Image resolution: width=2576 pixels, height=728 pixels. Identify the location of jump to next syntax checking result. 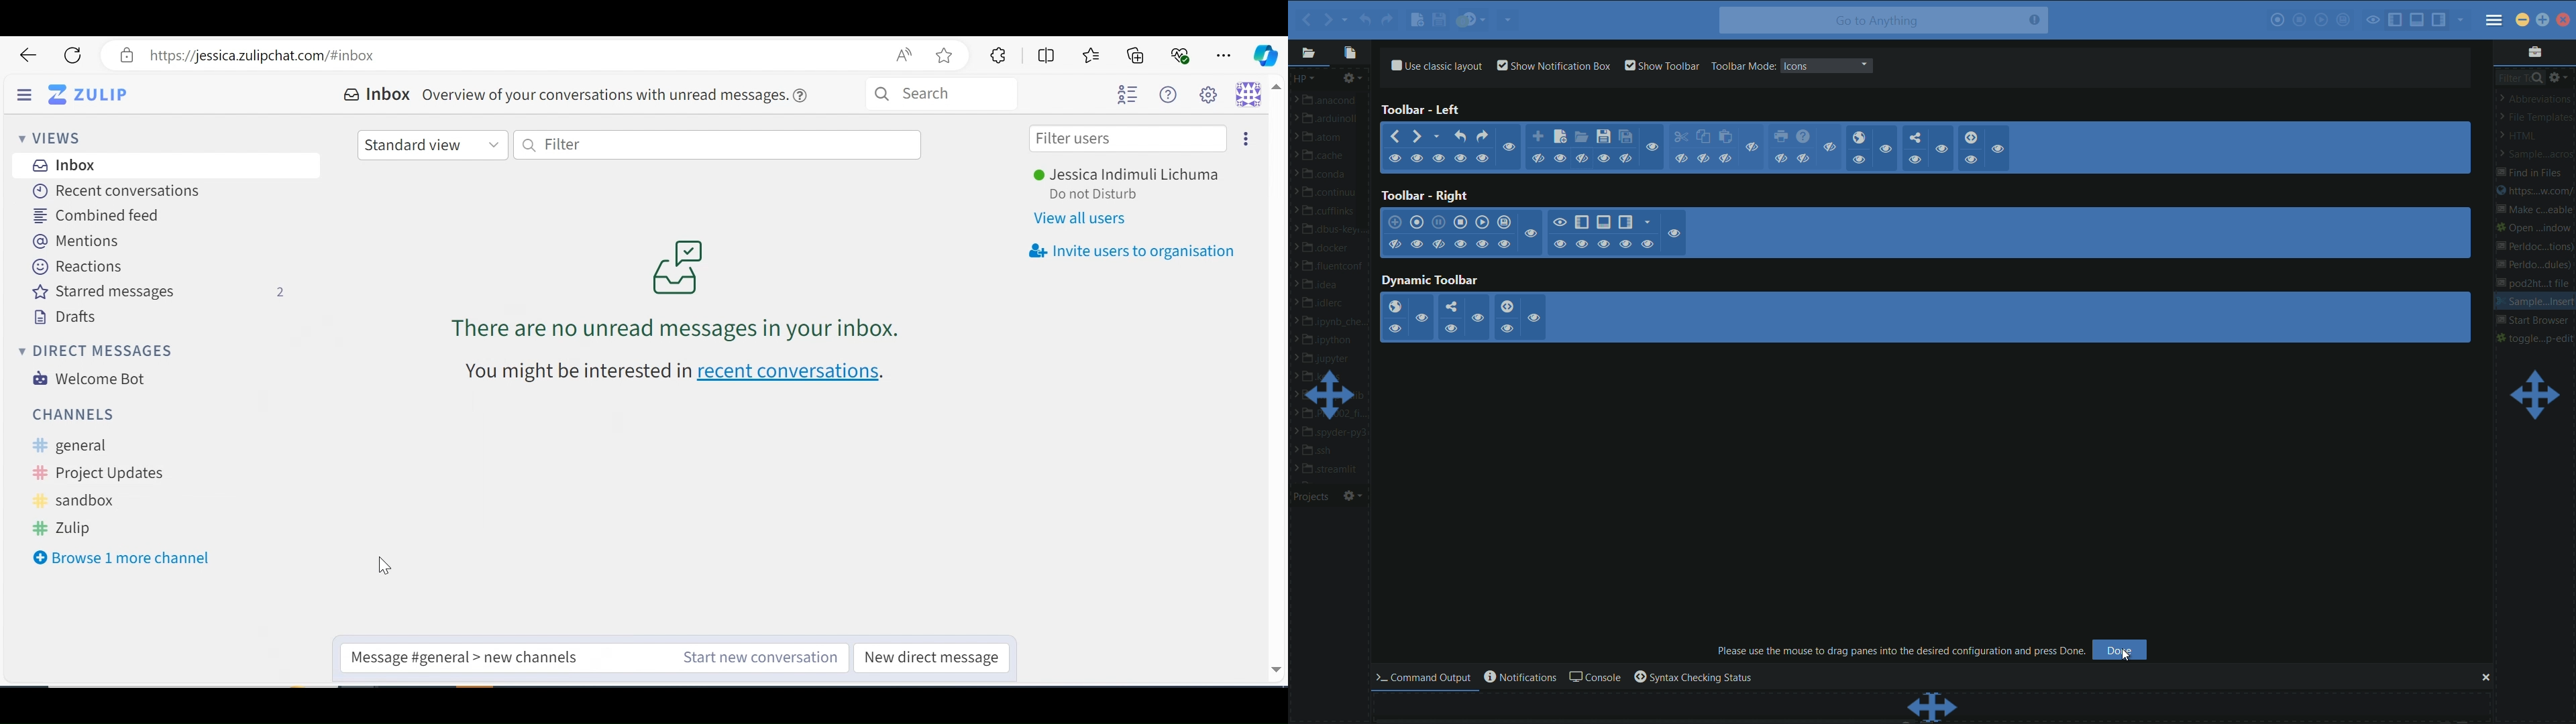
(1472, 19).